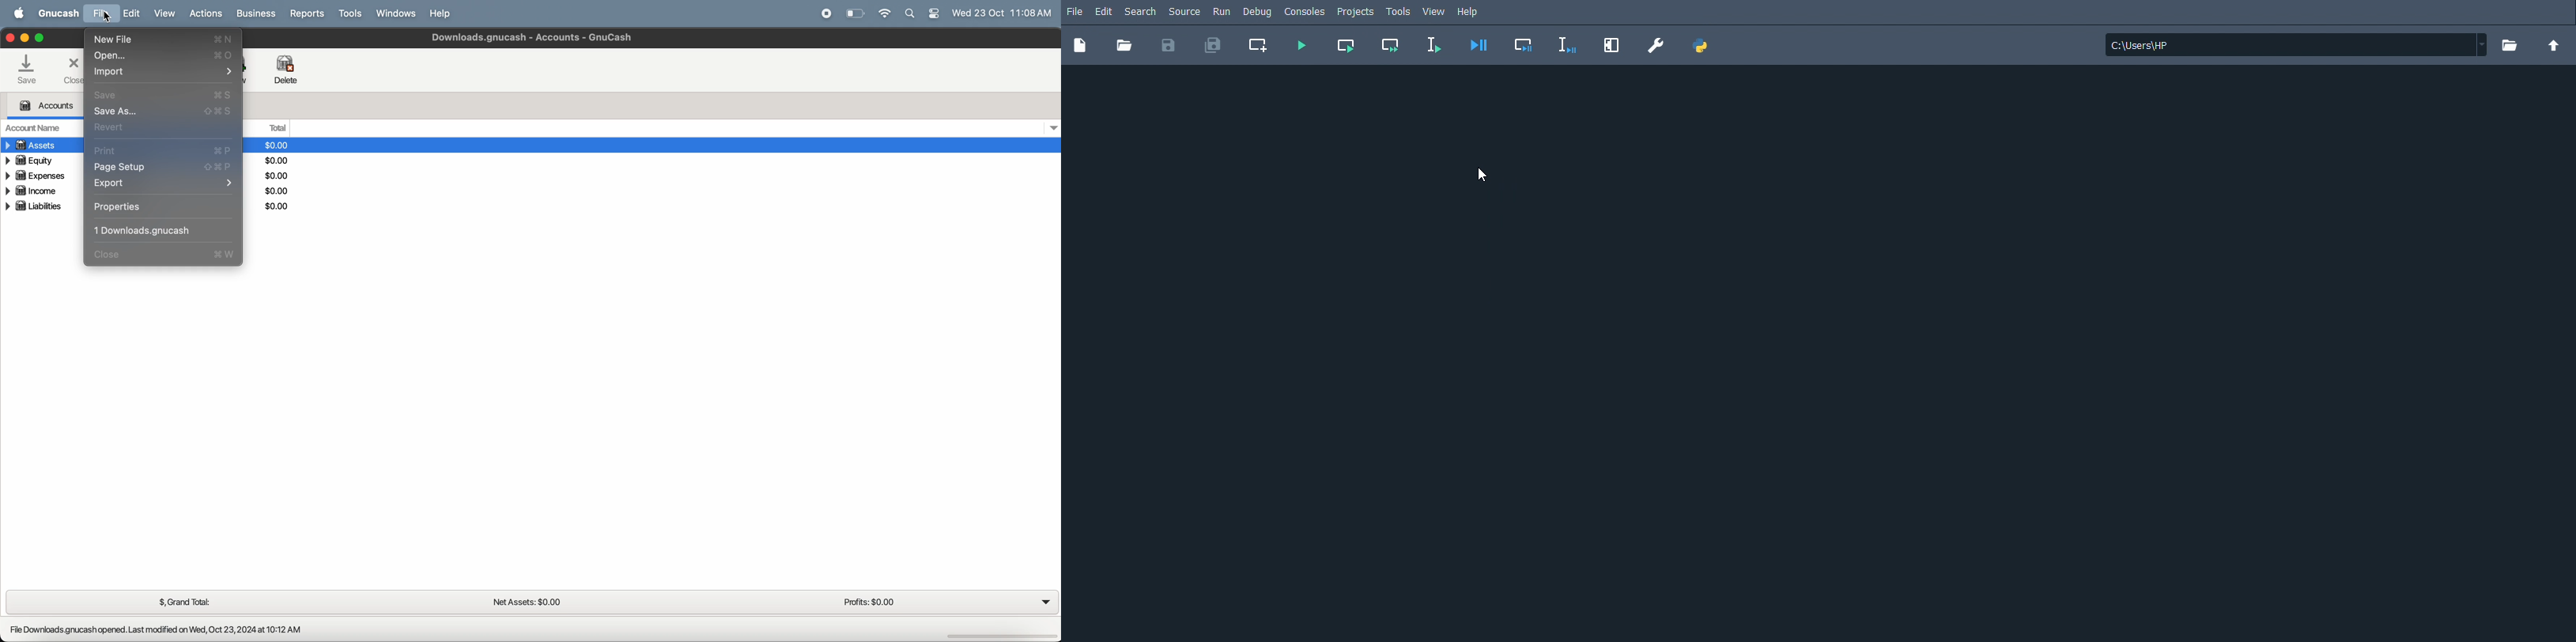 The image size is (2576, 644). I want to click on business, so click(254, 14).